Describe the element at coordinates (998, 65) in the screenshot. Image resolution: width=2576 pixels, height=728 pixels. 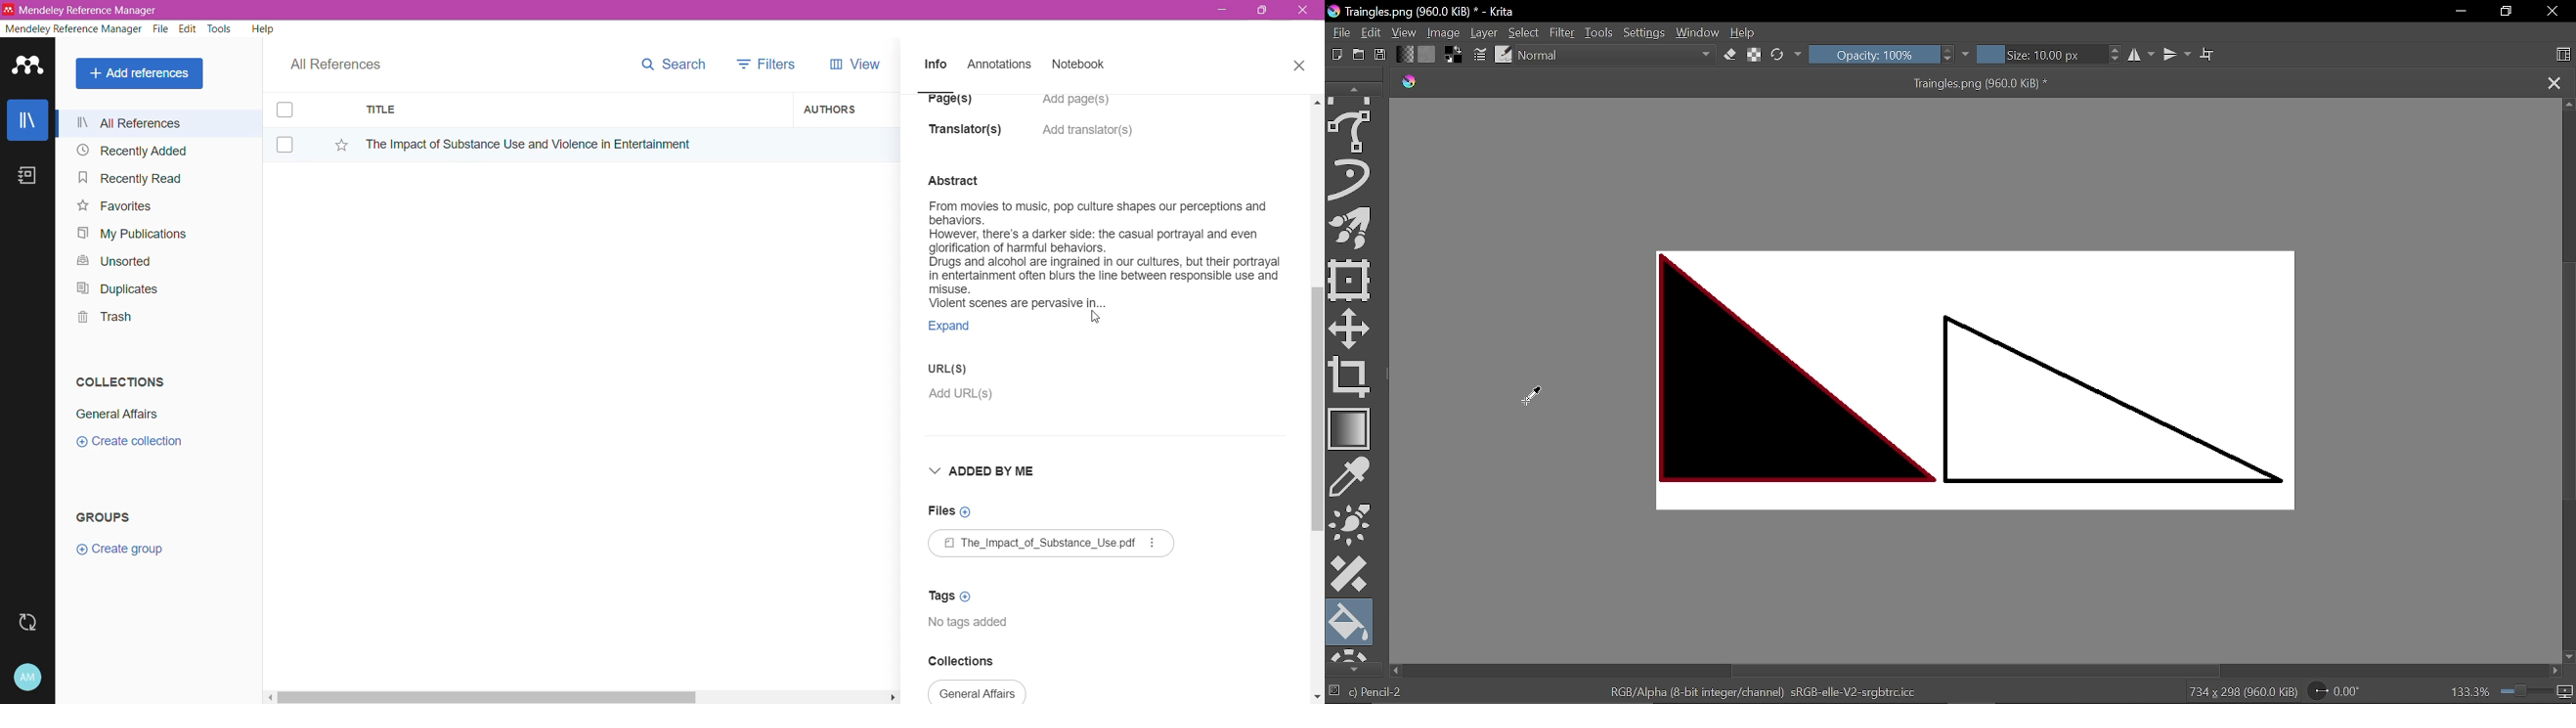
I see `Annotations` at that location.